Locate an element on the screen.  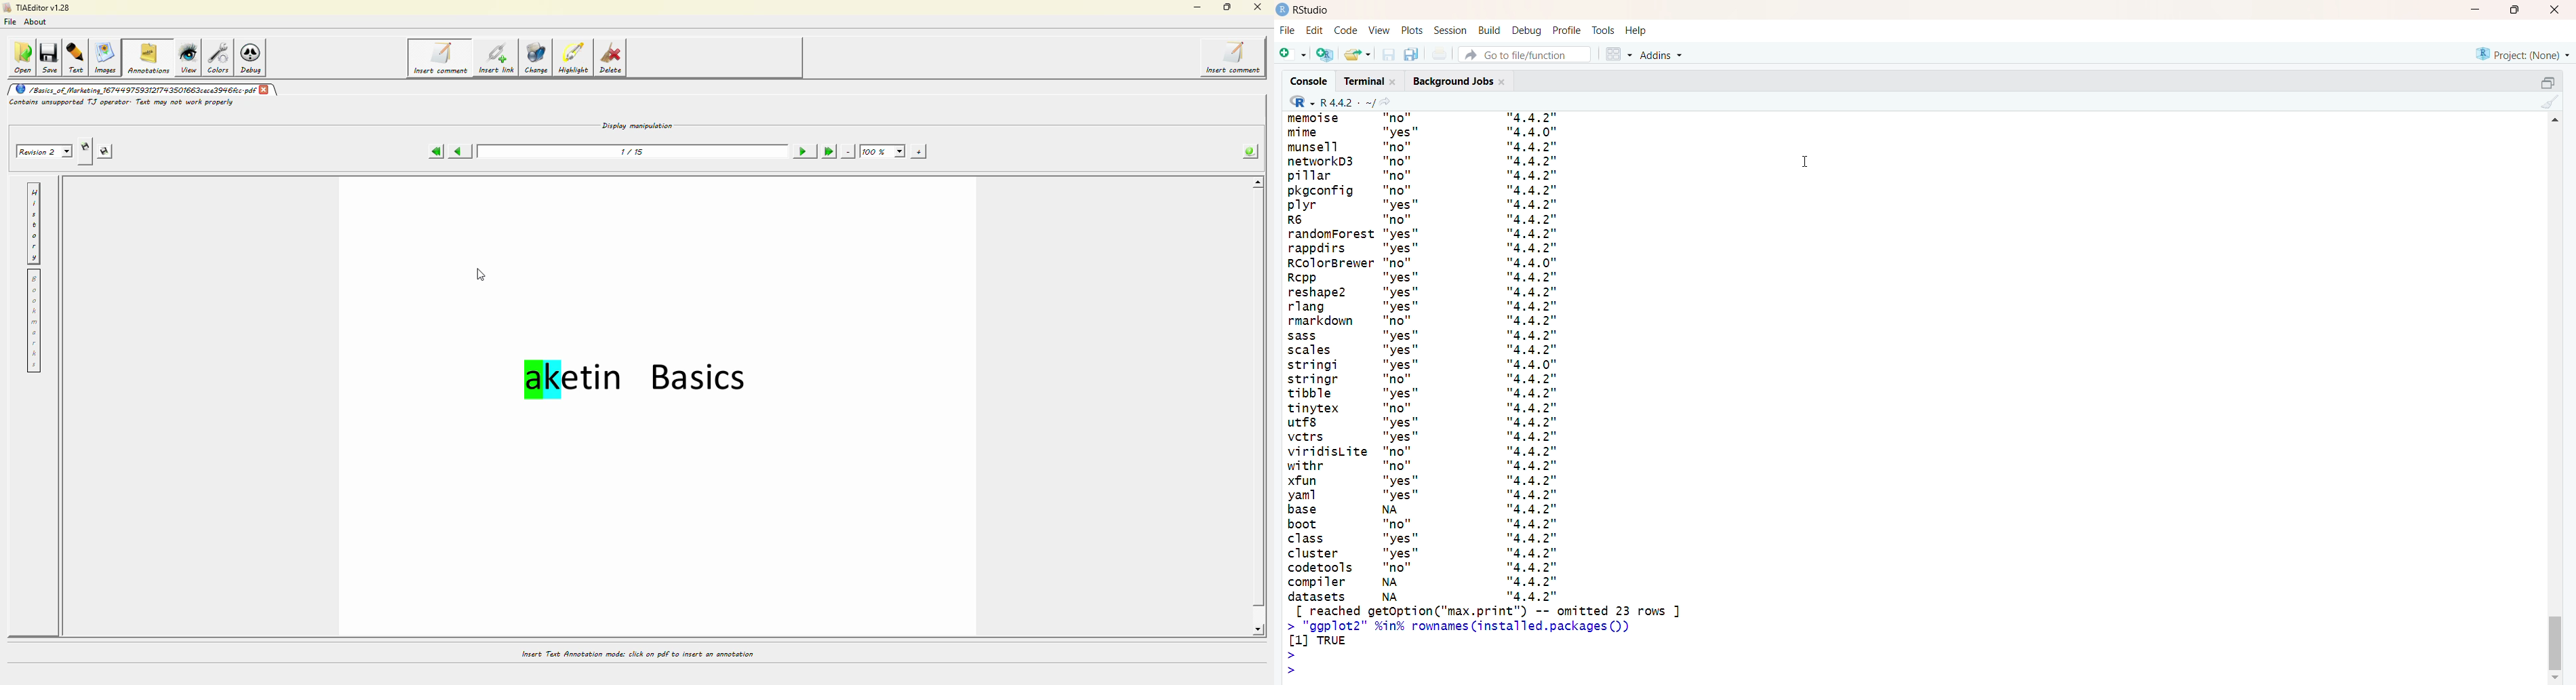
workspace panes is located at coordinates (1618, 56).